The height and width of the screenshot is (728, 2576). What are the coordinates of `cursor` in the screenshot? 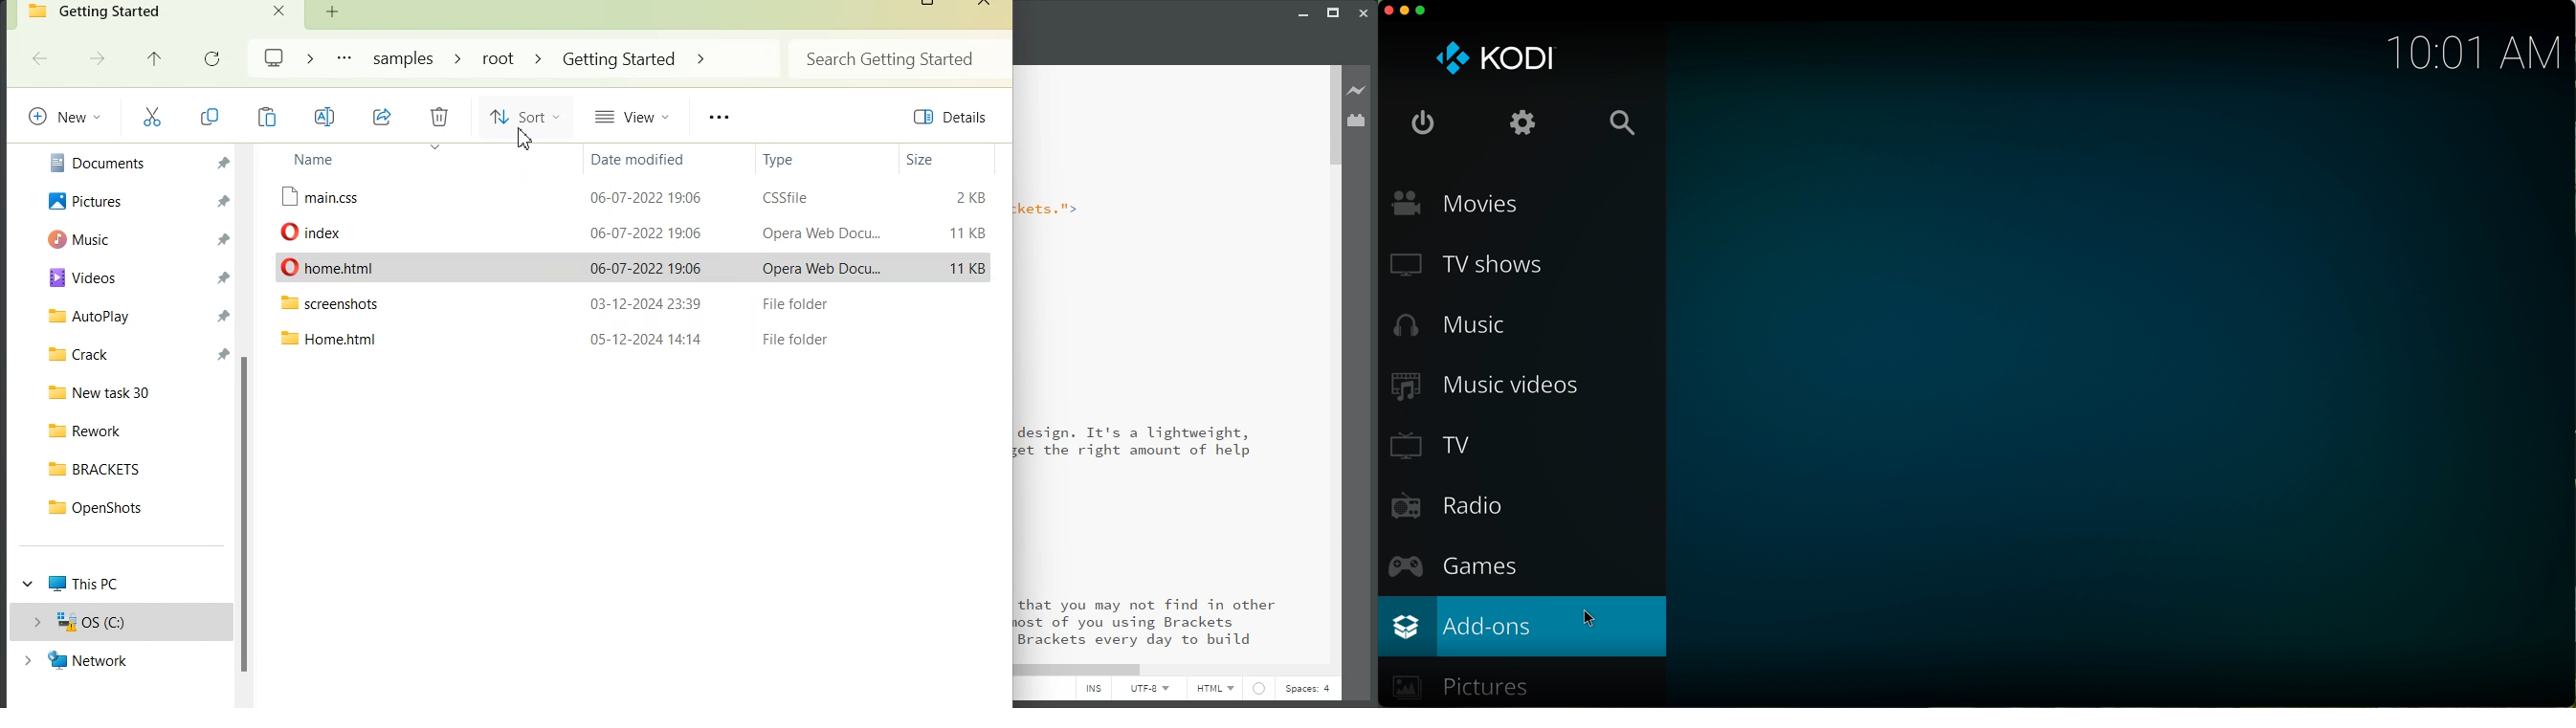 It's located at (1592, 618).